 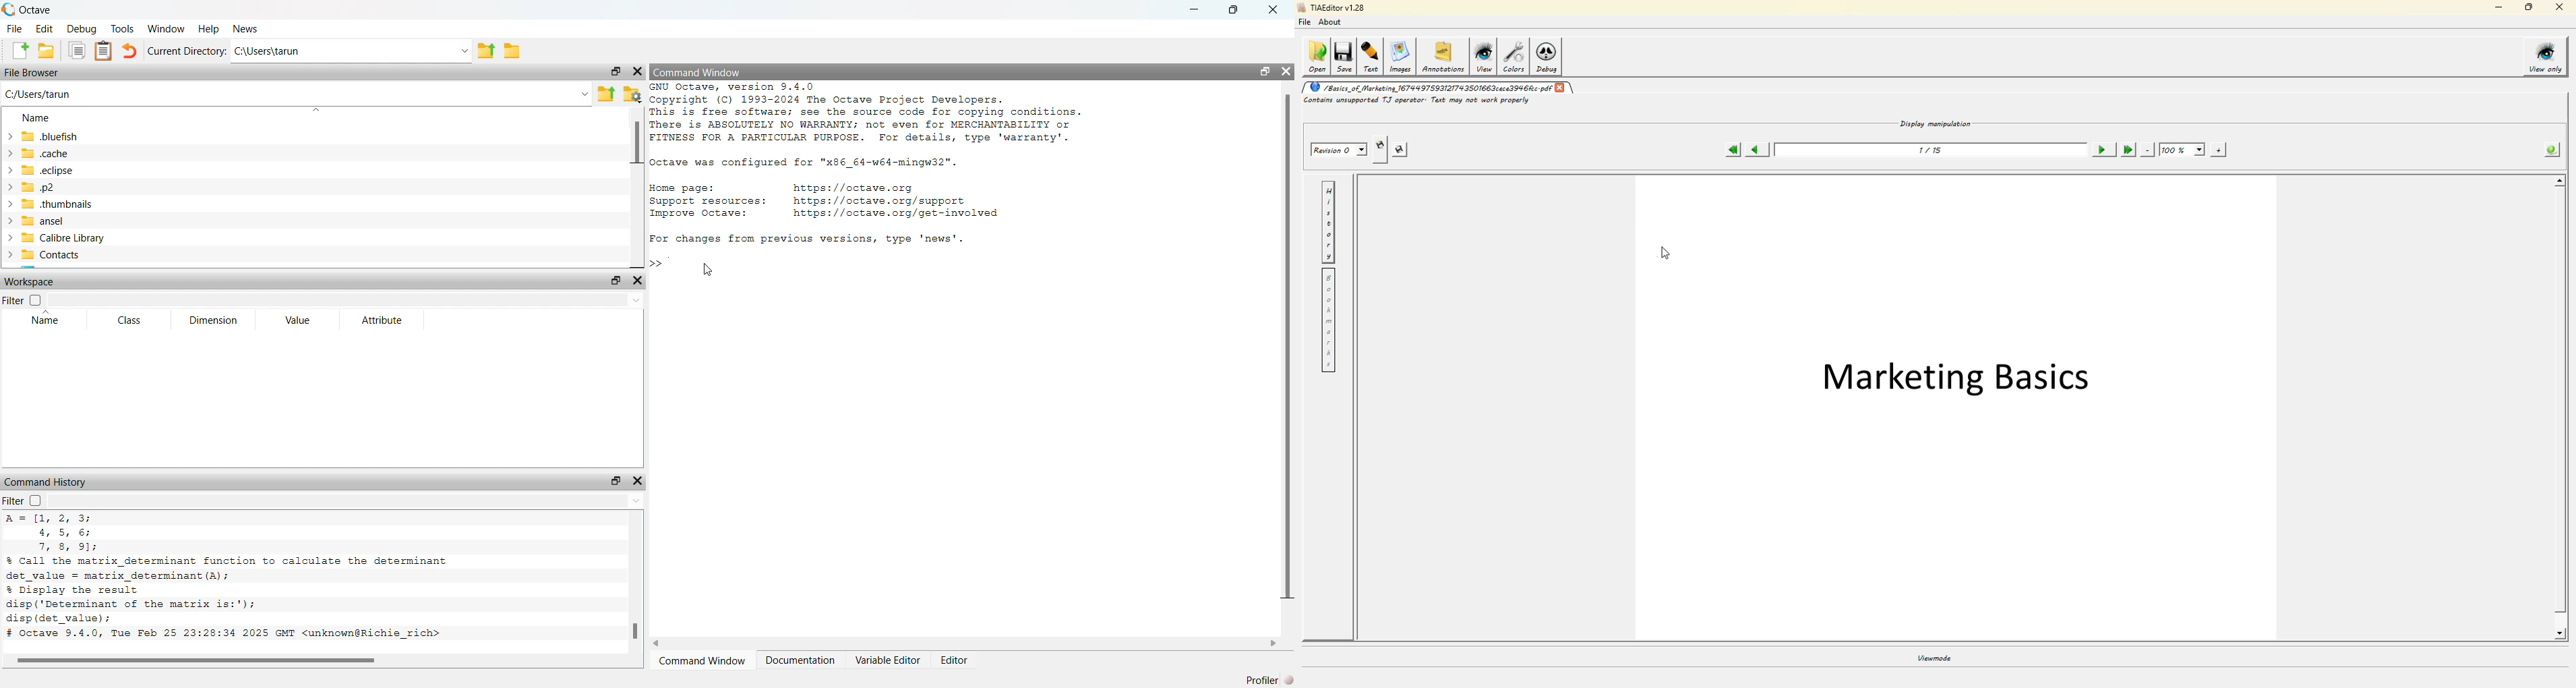 I want to click on contacts, so click(x=47, y=255).